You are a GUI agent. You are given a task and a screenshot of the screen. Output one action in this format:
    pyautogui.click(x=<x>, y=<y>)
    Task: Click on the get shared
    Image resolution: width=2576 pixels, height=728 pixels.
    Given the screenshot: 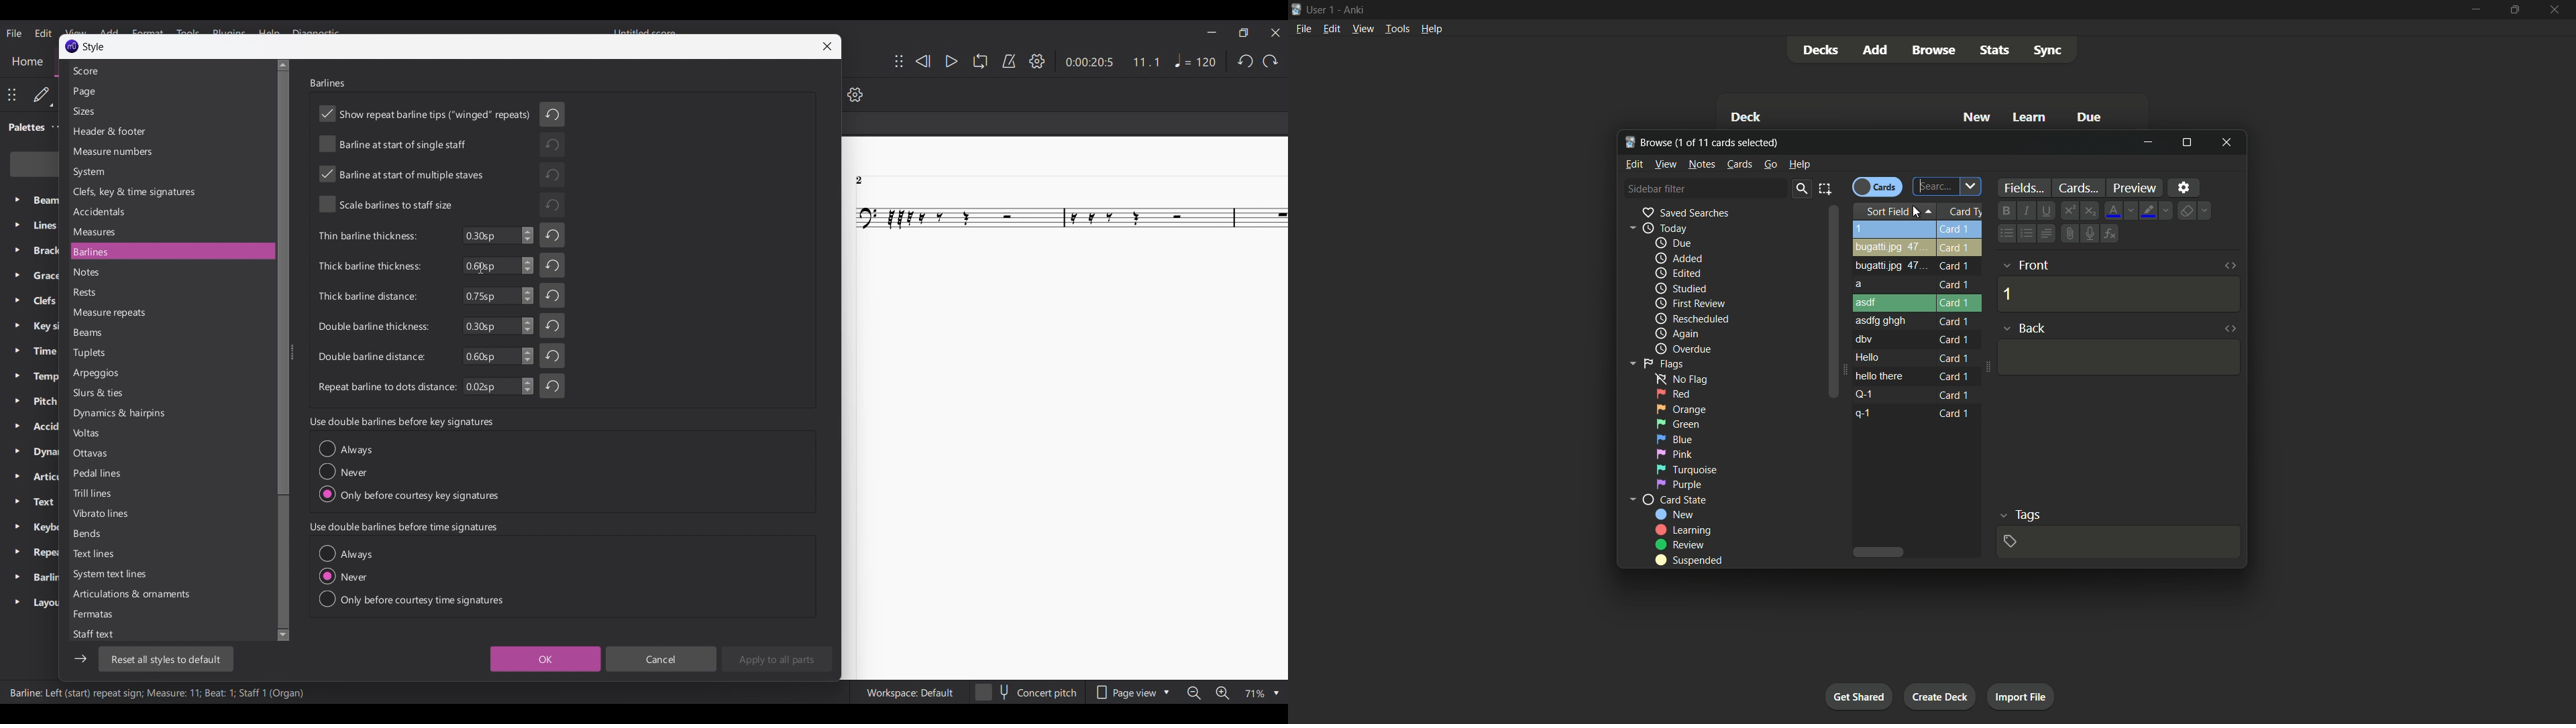 What is the action you would take?
    pyautogui.click(x=1862, y=697)
    